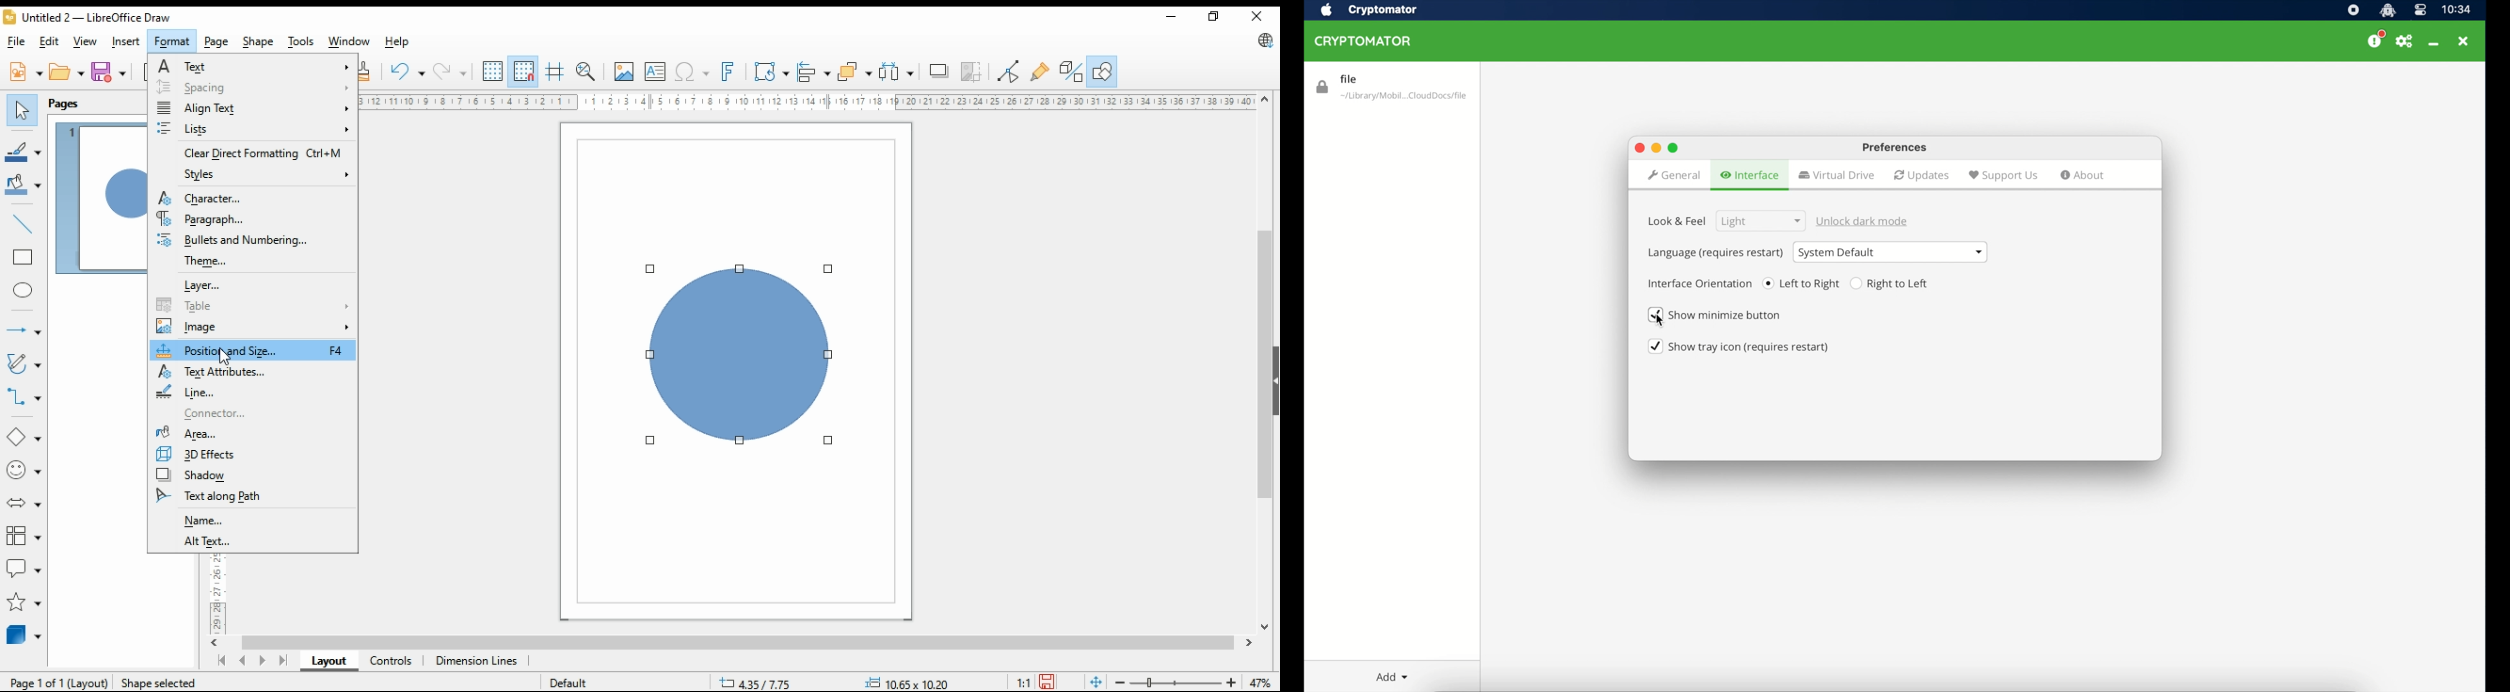  What do you see at coordinates (242, 261) in the screenshot?
I see `theme` at bounding box center [242, 261].